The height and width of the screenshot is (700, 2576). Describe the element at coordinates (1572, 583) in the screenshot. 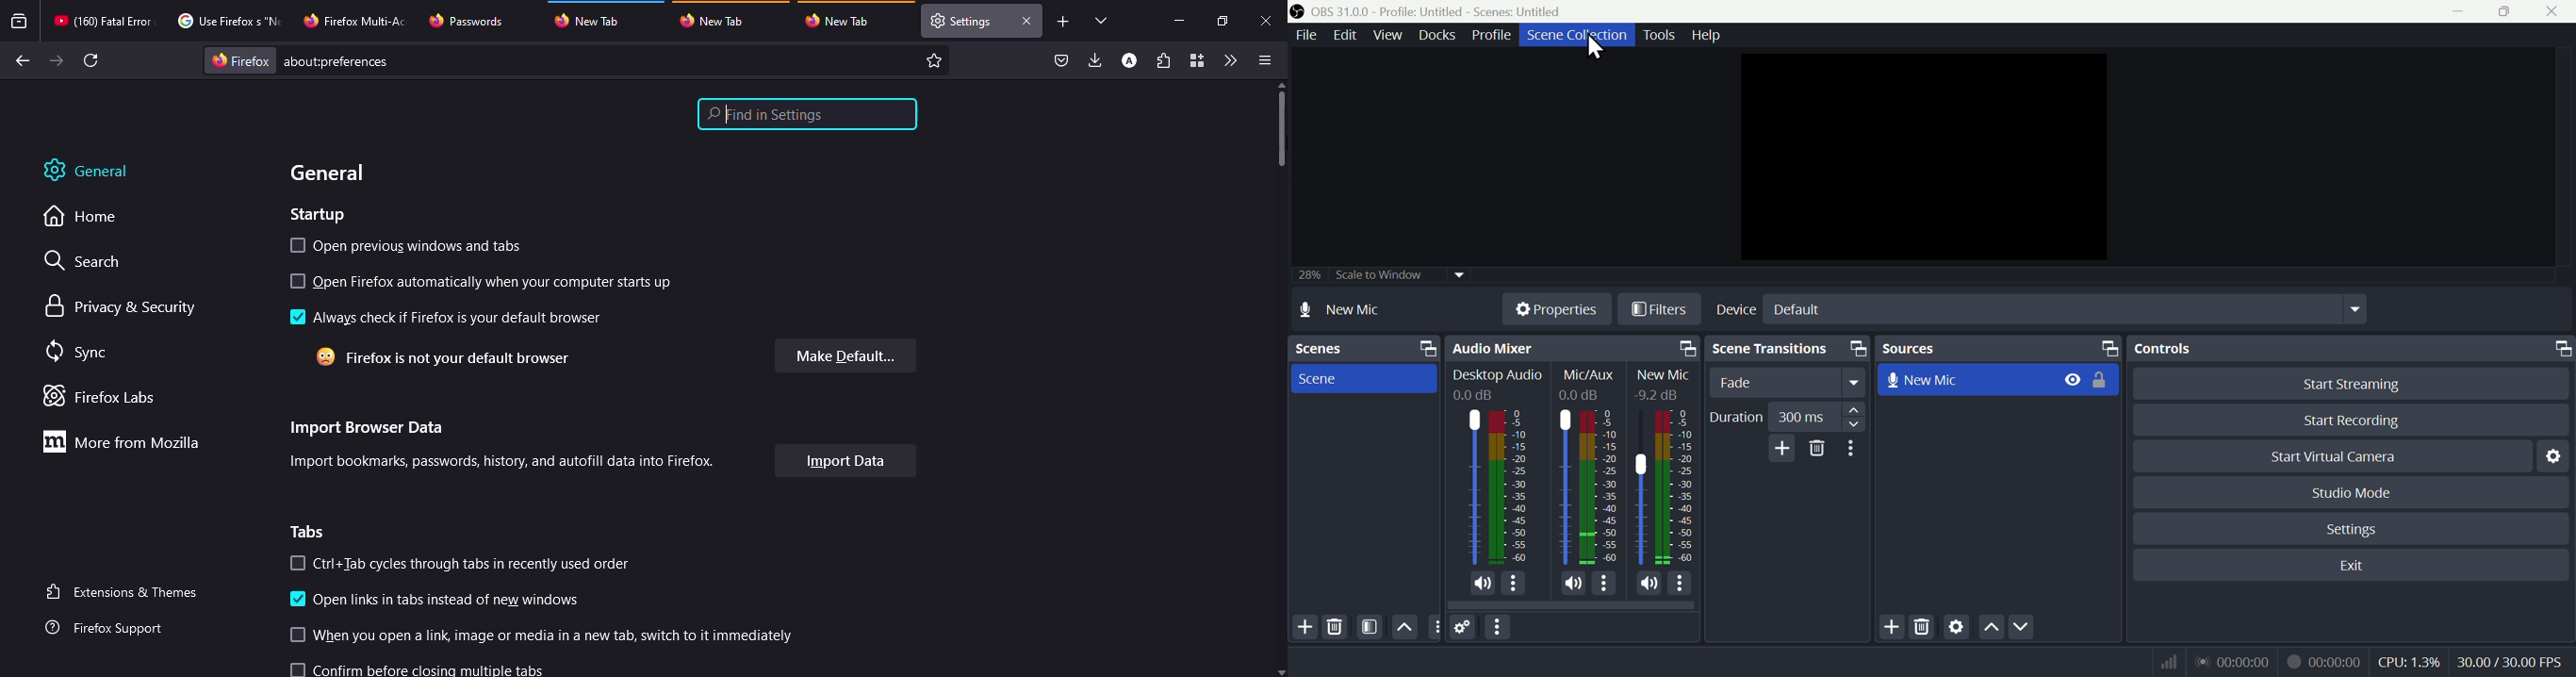

I see `(un)mute` at that location.